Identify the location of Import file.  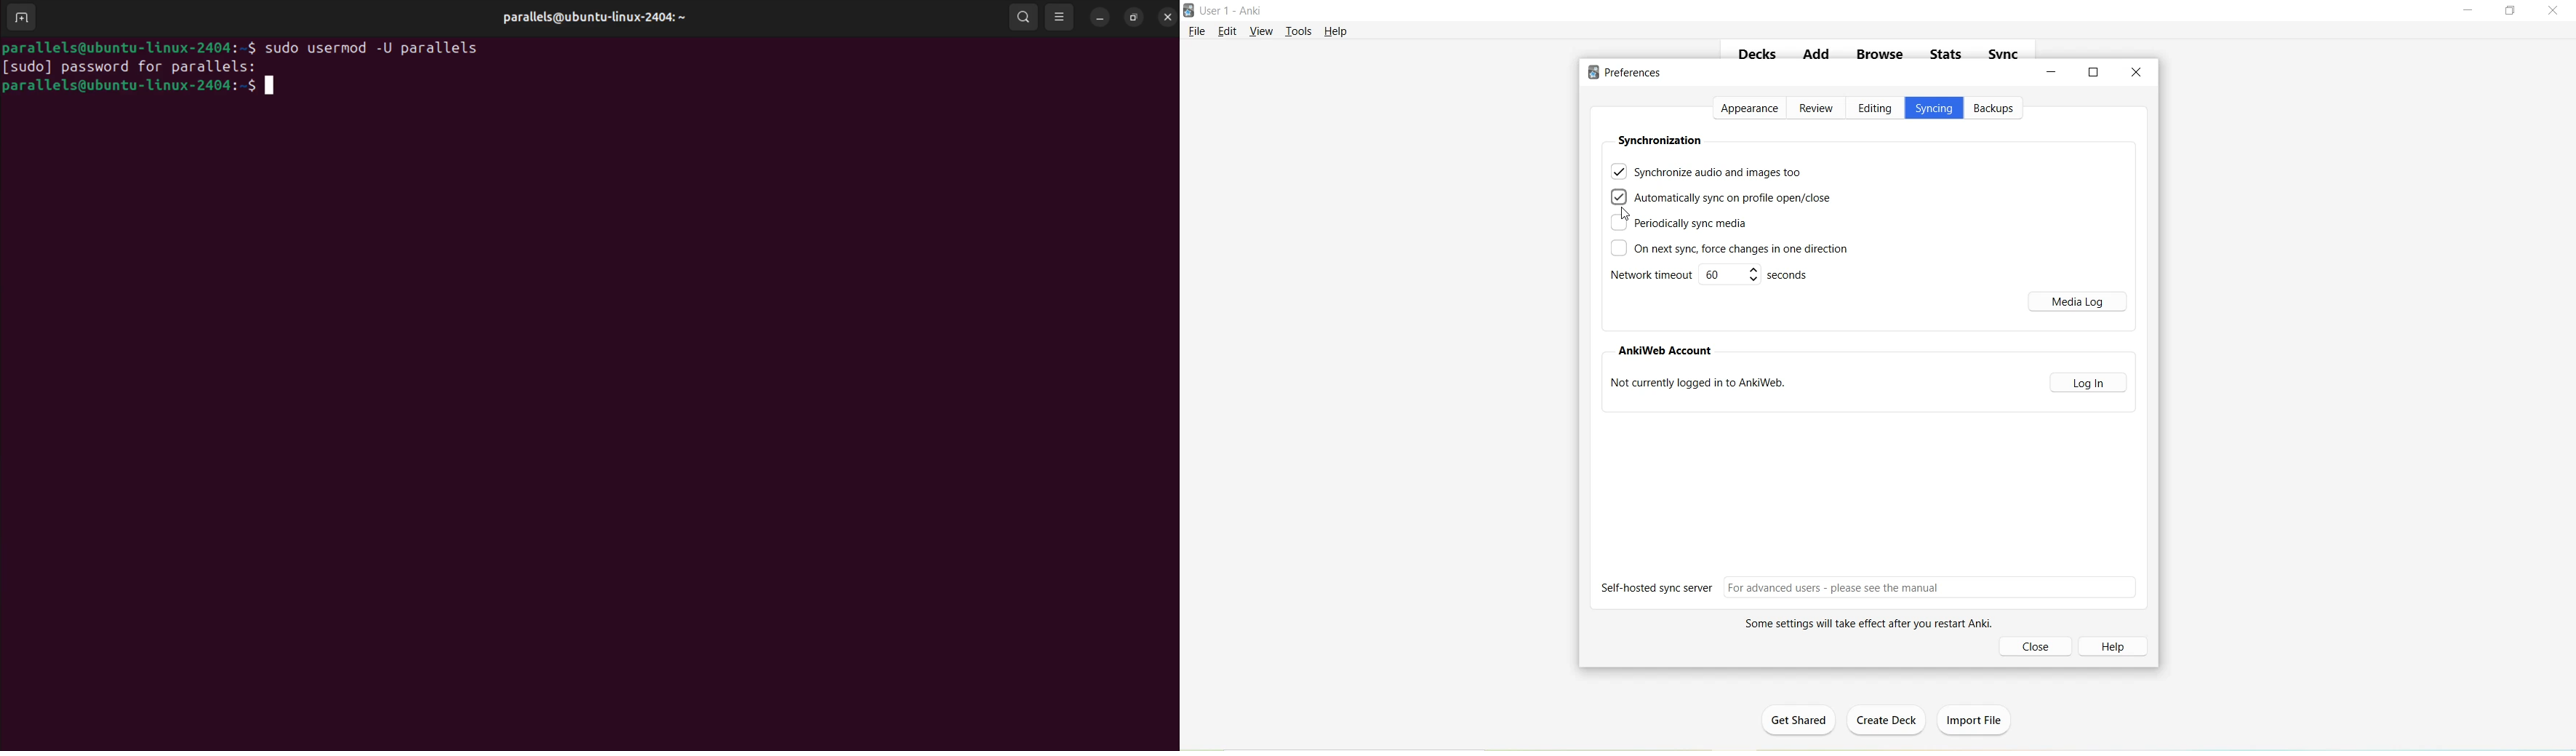
(1977, 718).